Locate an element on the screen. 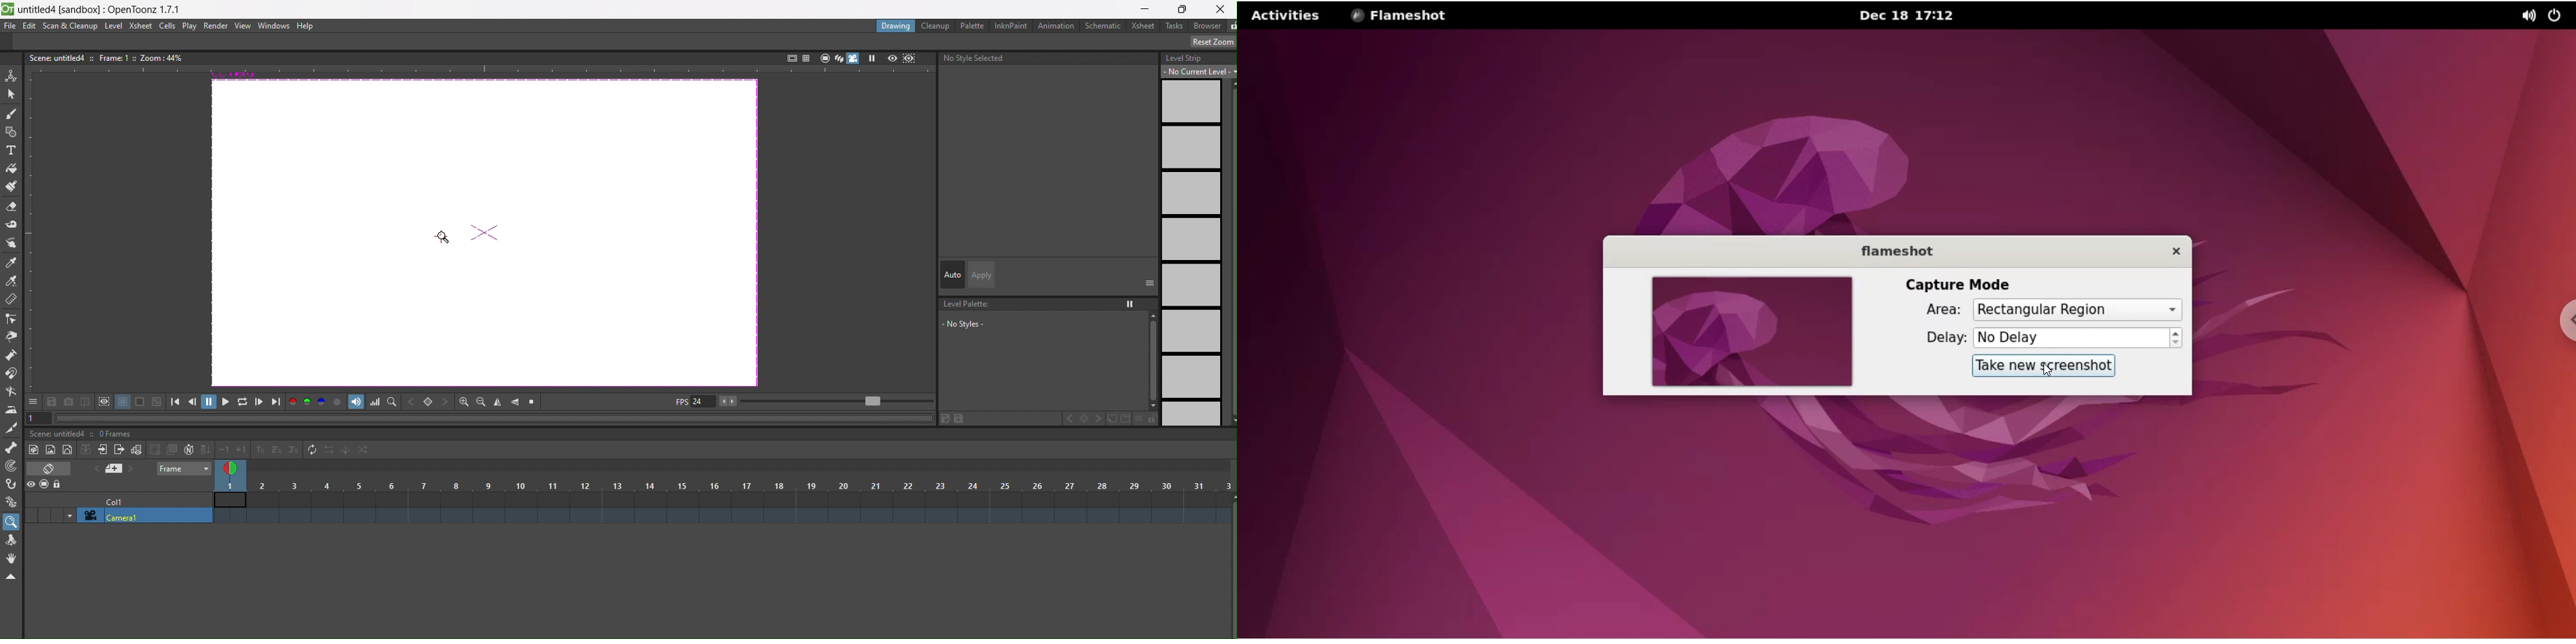   is located at coordinates (10, 77).